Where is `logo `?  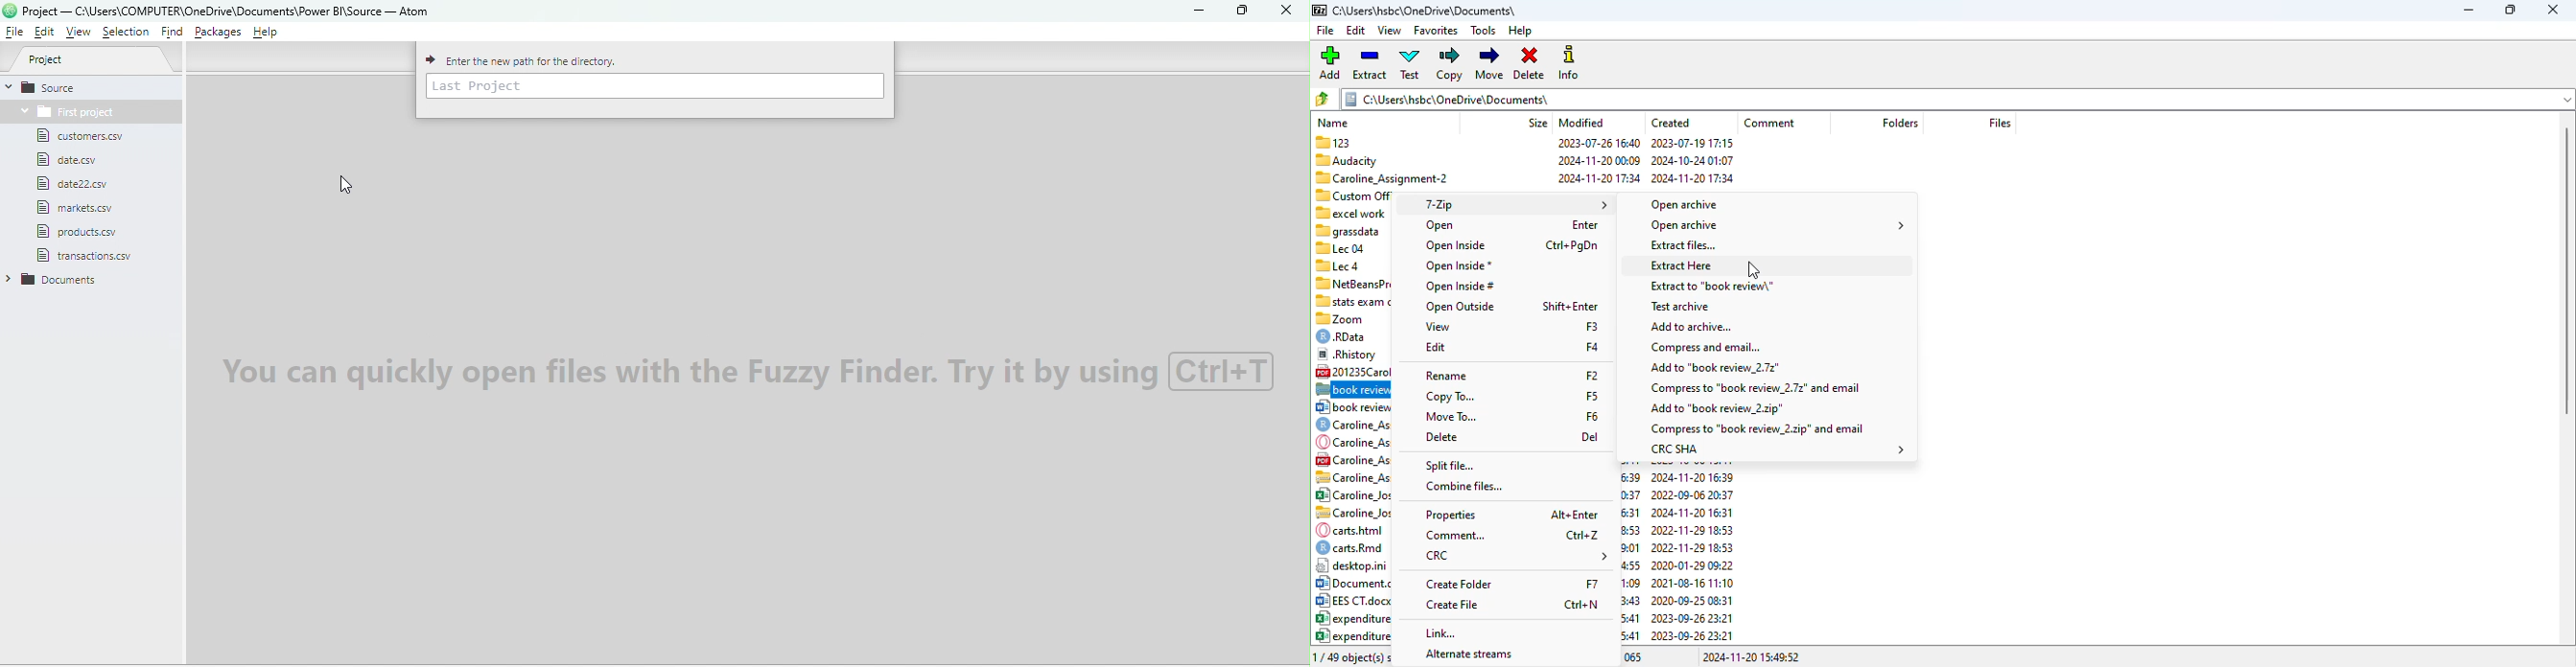
logo  is located at coordinates (10, 11).